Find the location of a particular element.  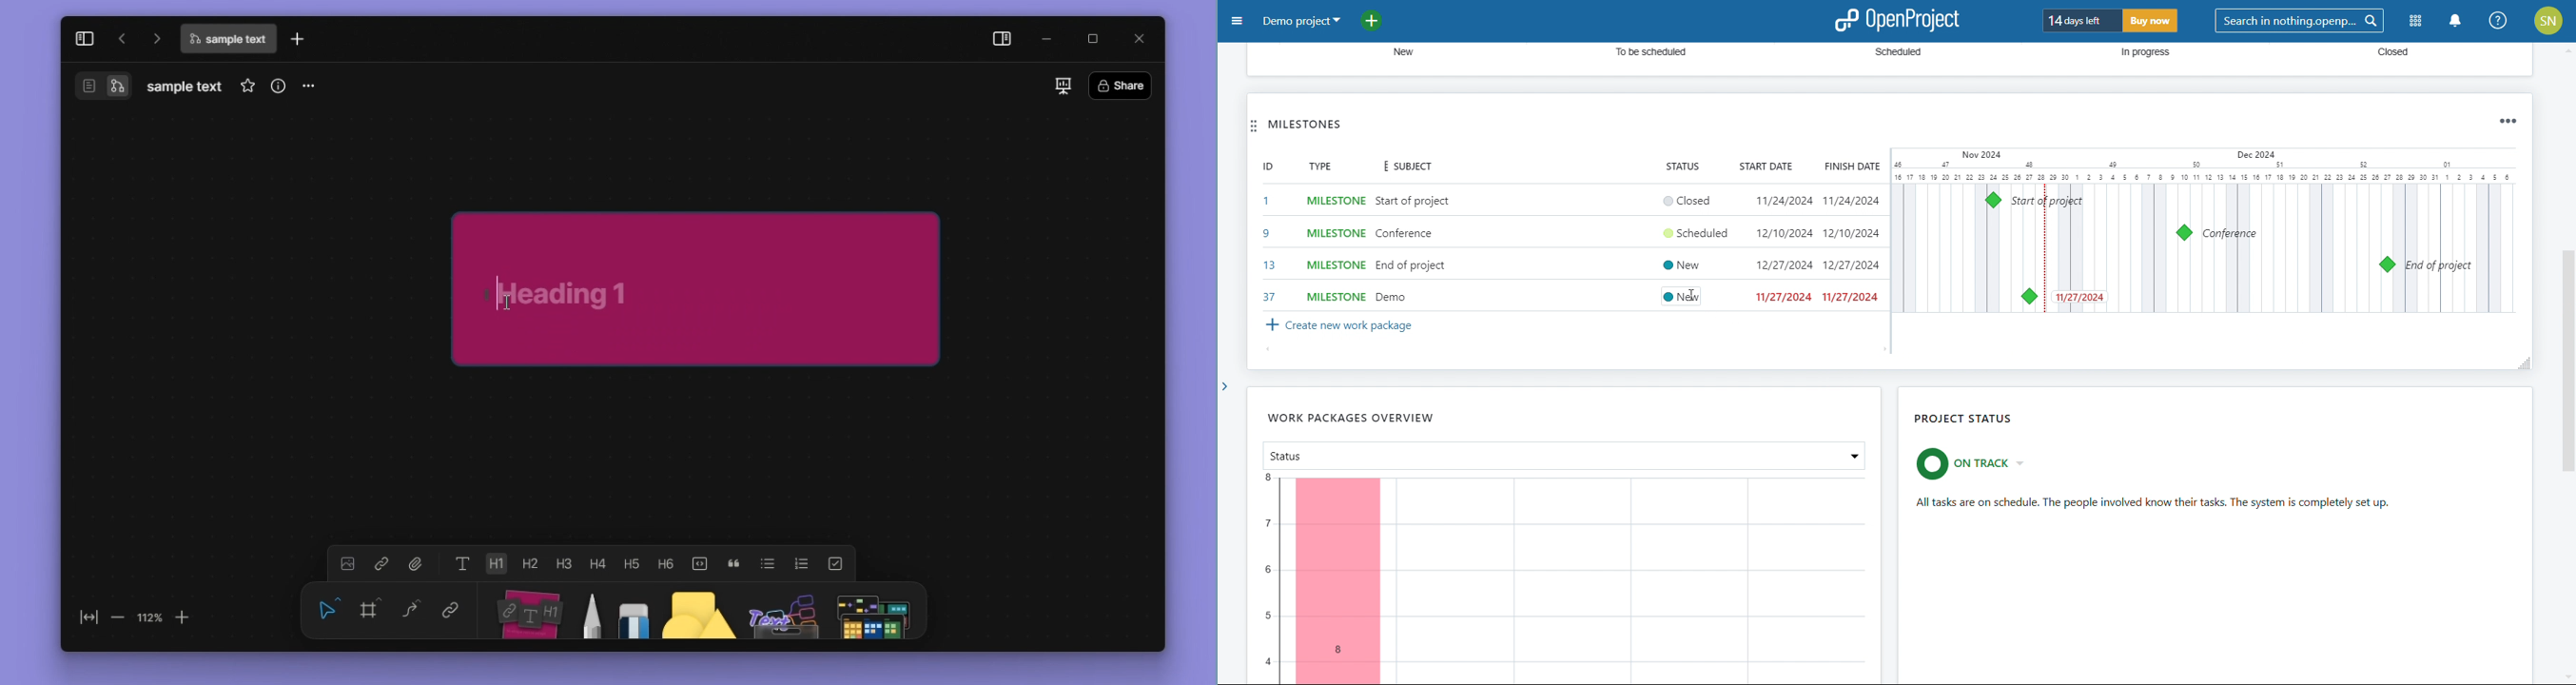

Closed is located at coordinates (2383, 53).